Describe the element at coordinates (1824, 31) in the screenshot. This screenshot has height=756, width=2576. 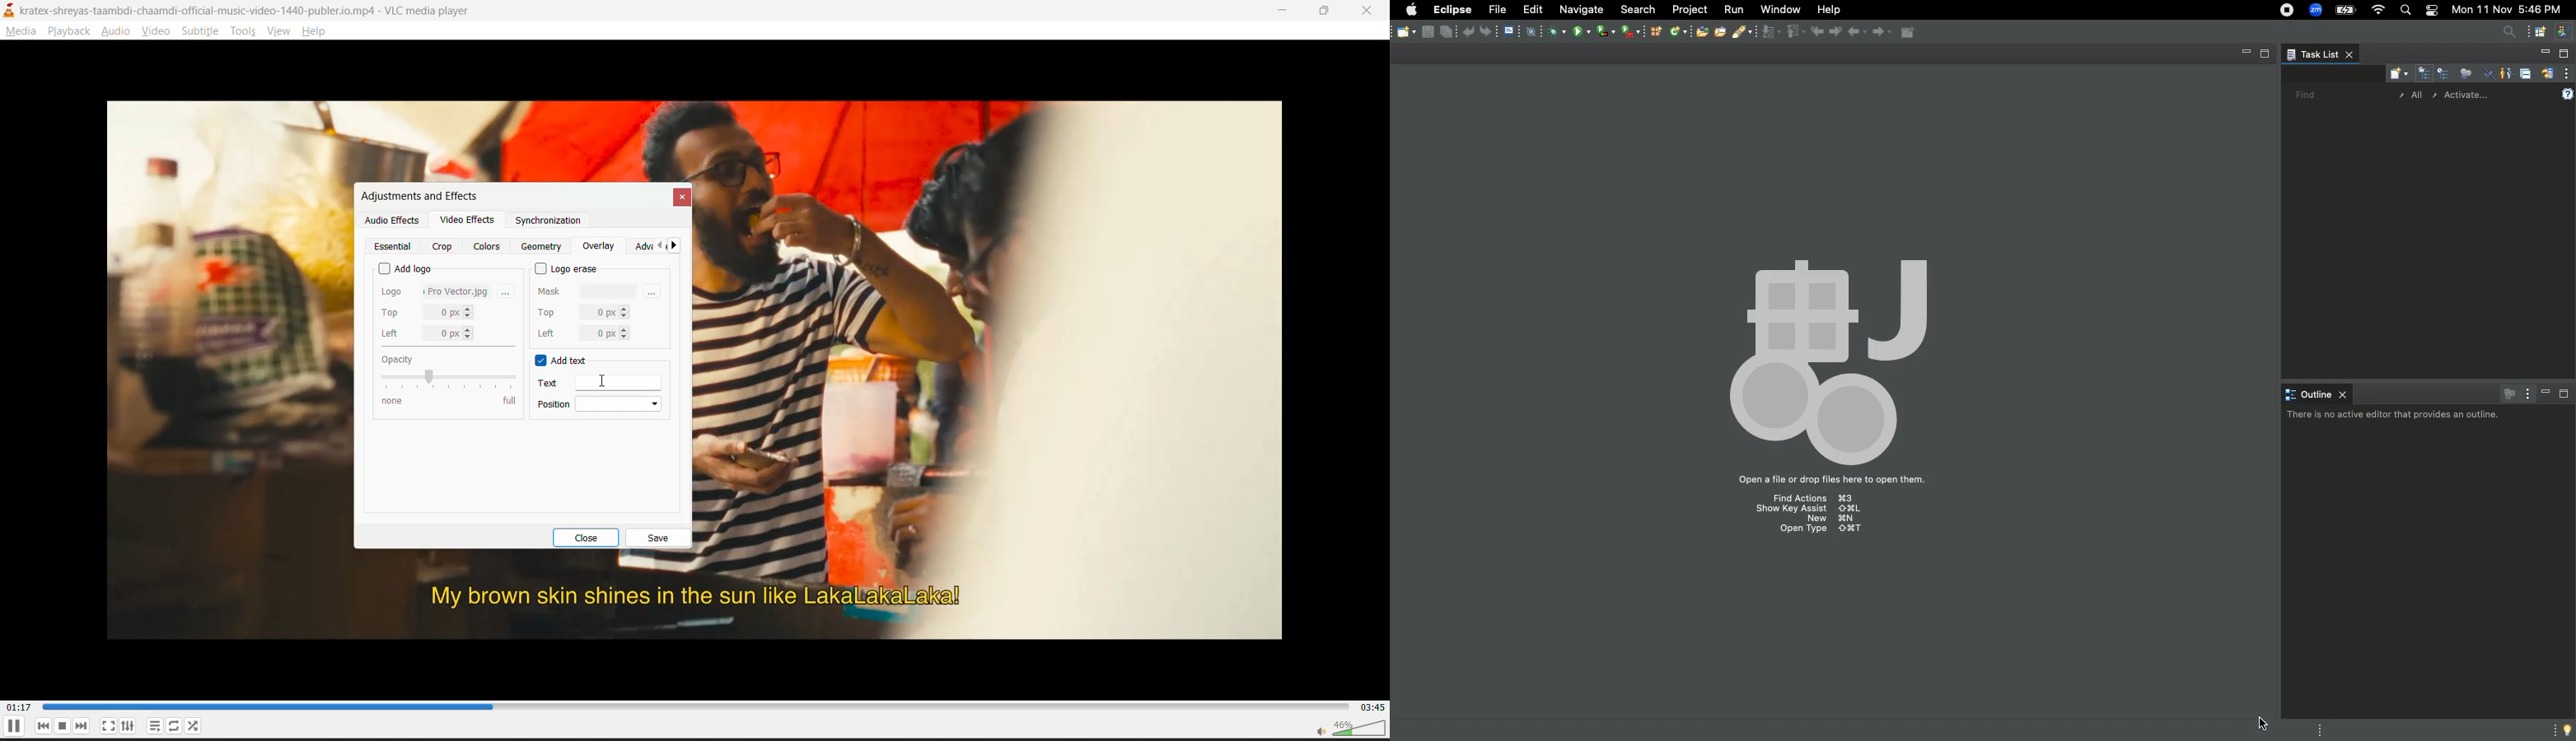
I see `Back/Forward` at that location.